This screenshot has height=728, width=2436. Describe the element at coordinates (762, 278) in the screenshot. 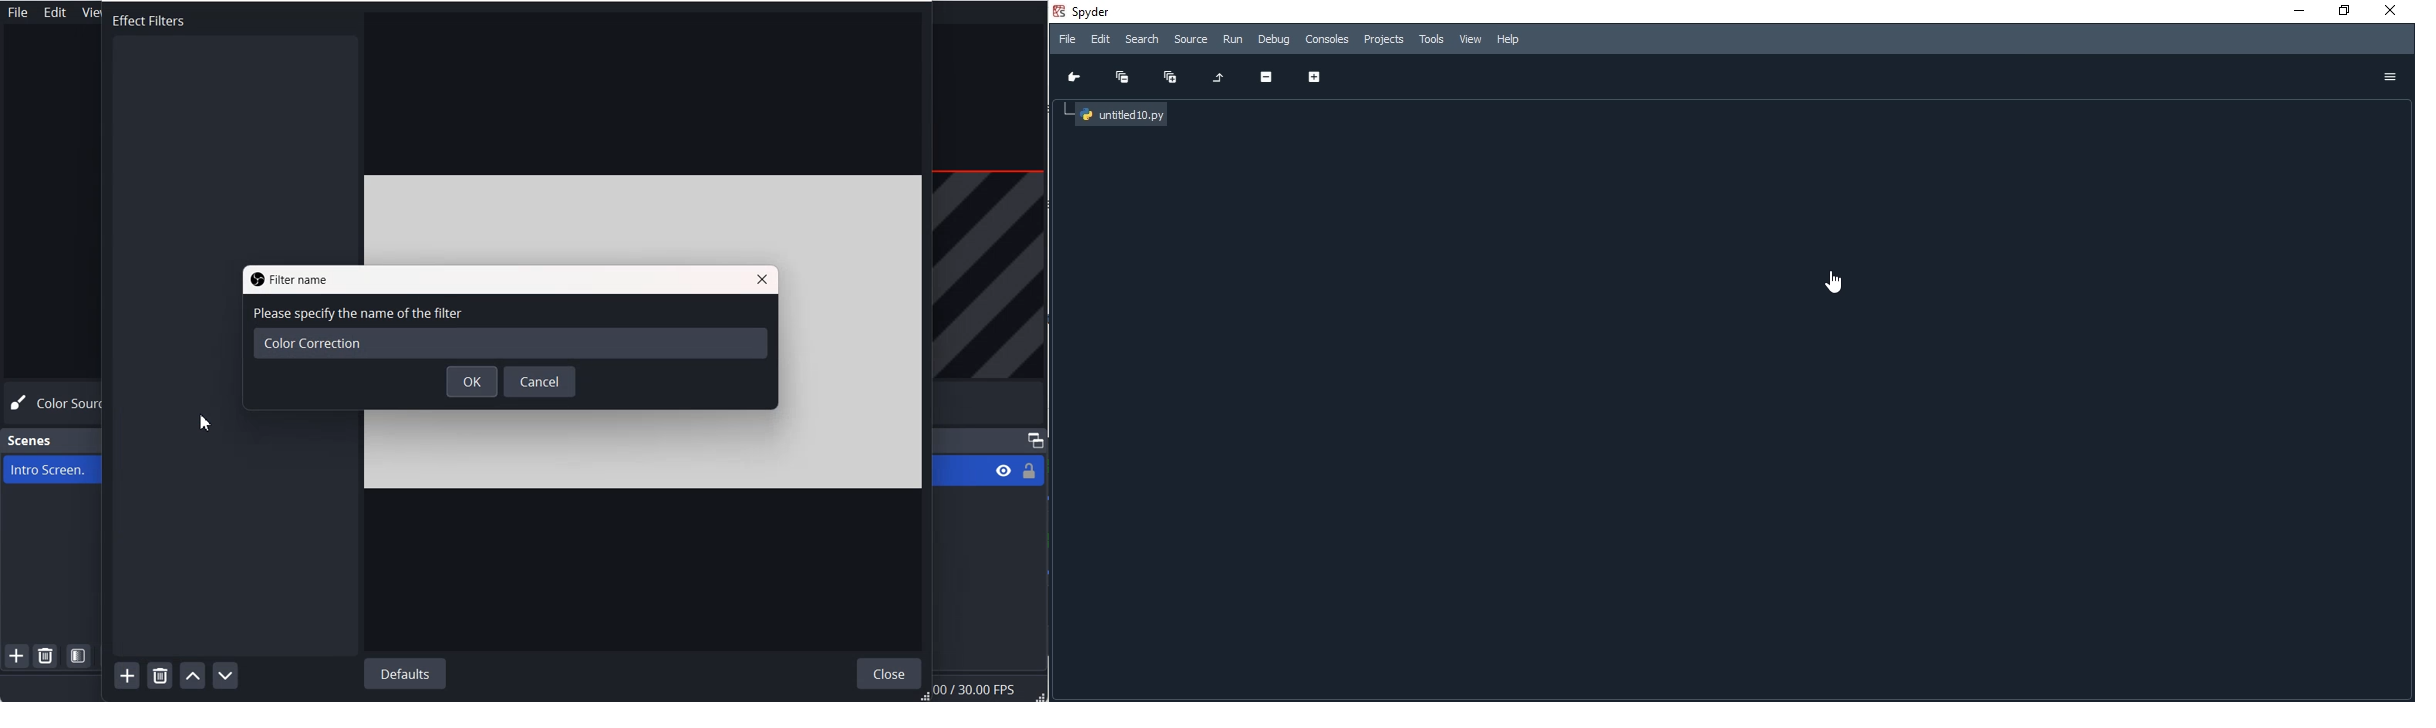

I see `Close` at that location.